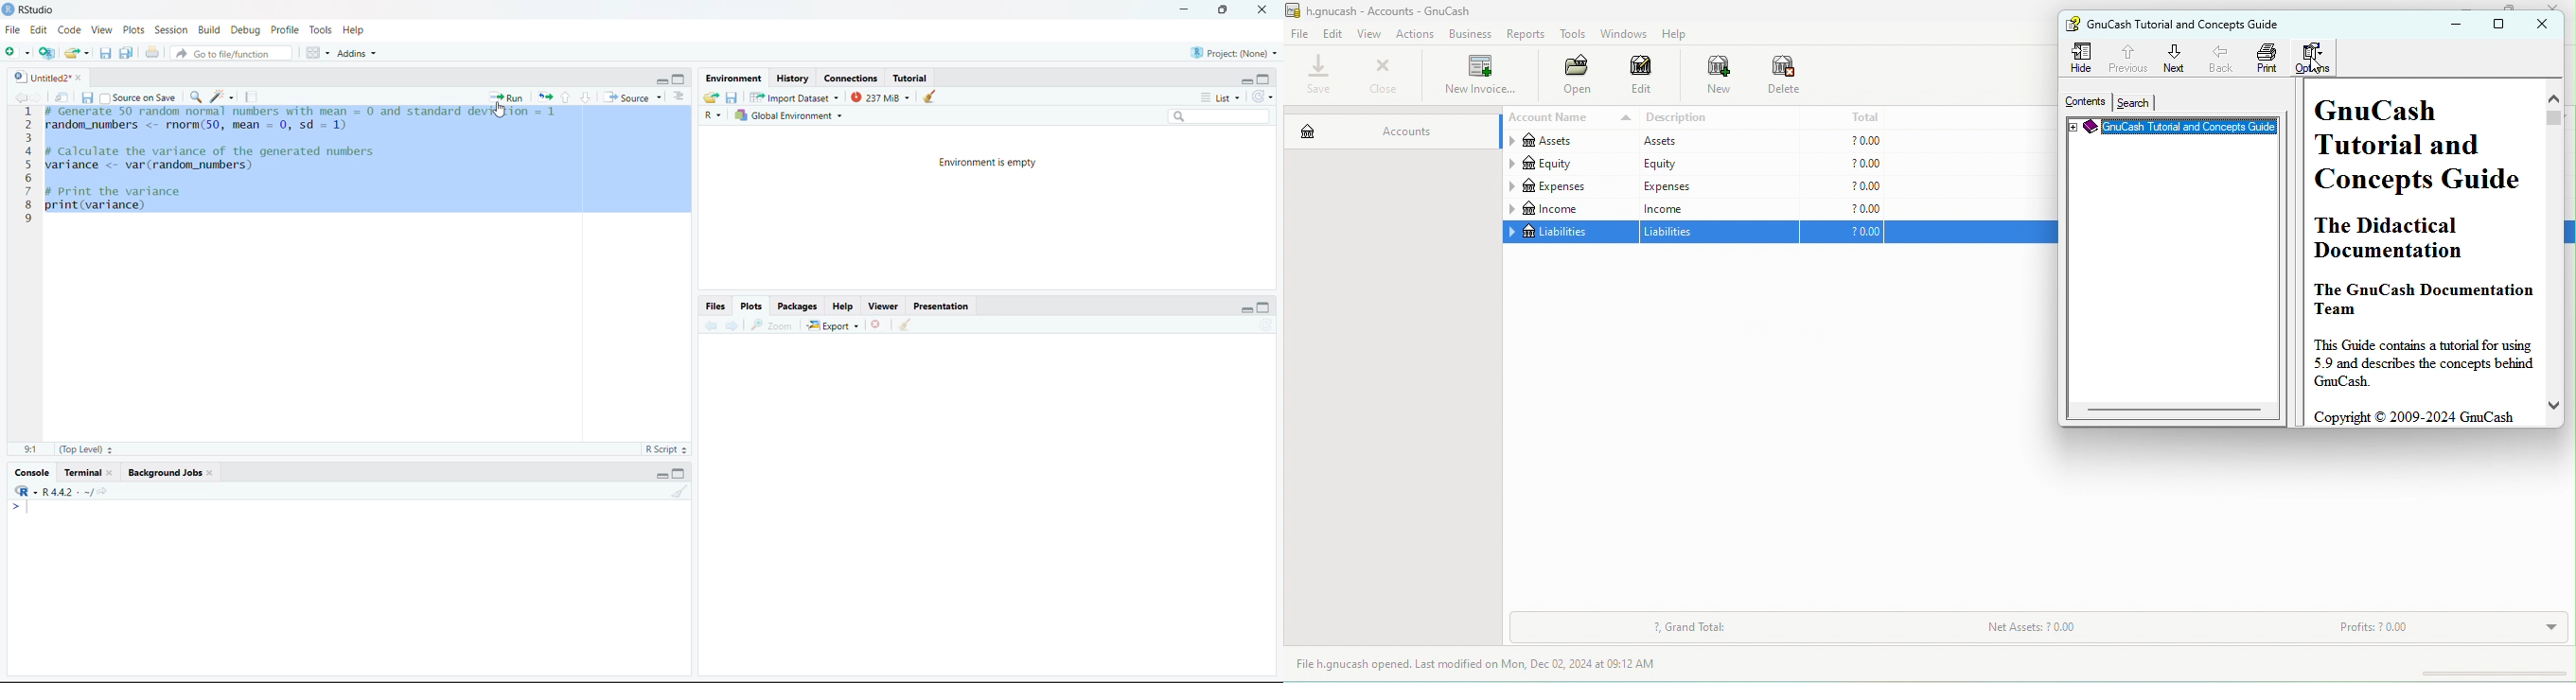 The width and height of the screenshot is (2576, 700). Describe the element at coordinates (209, 29) in the screenshot. I see `Build` at that location.